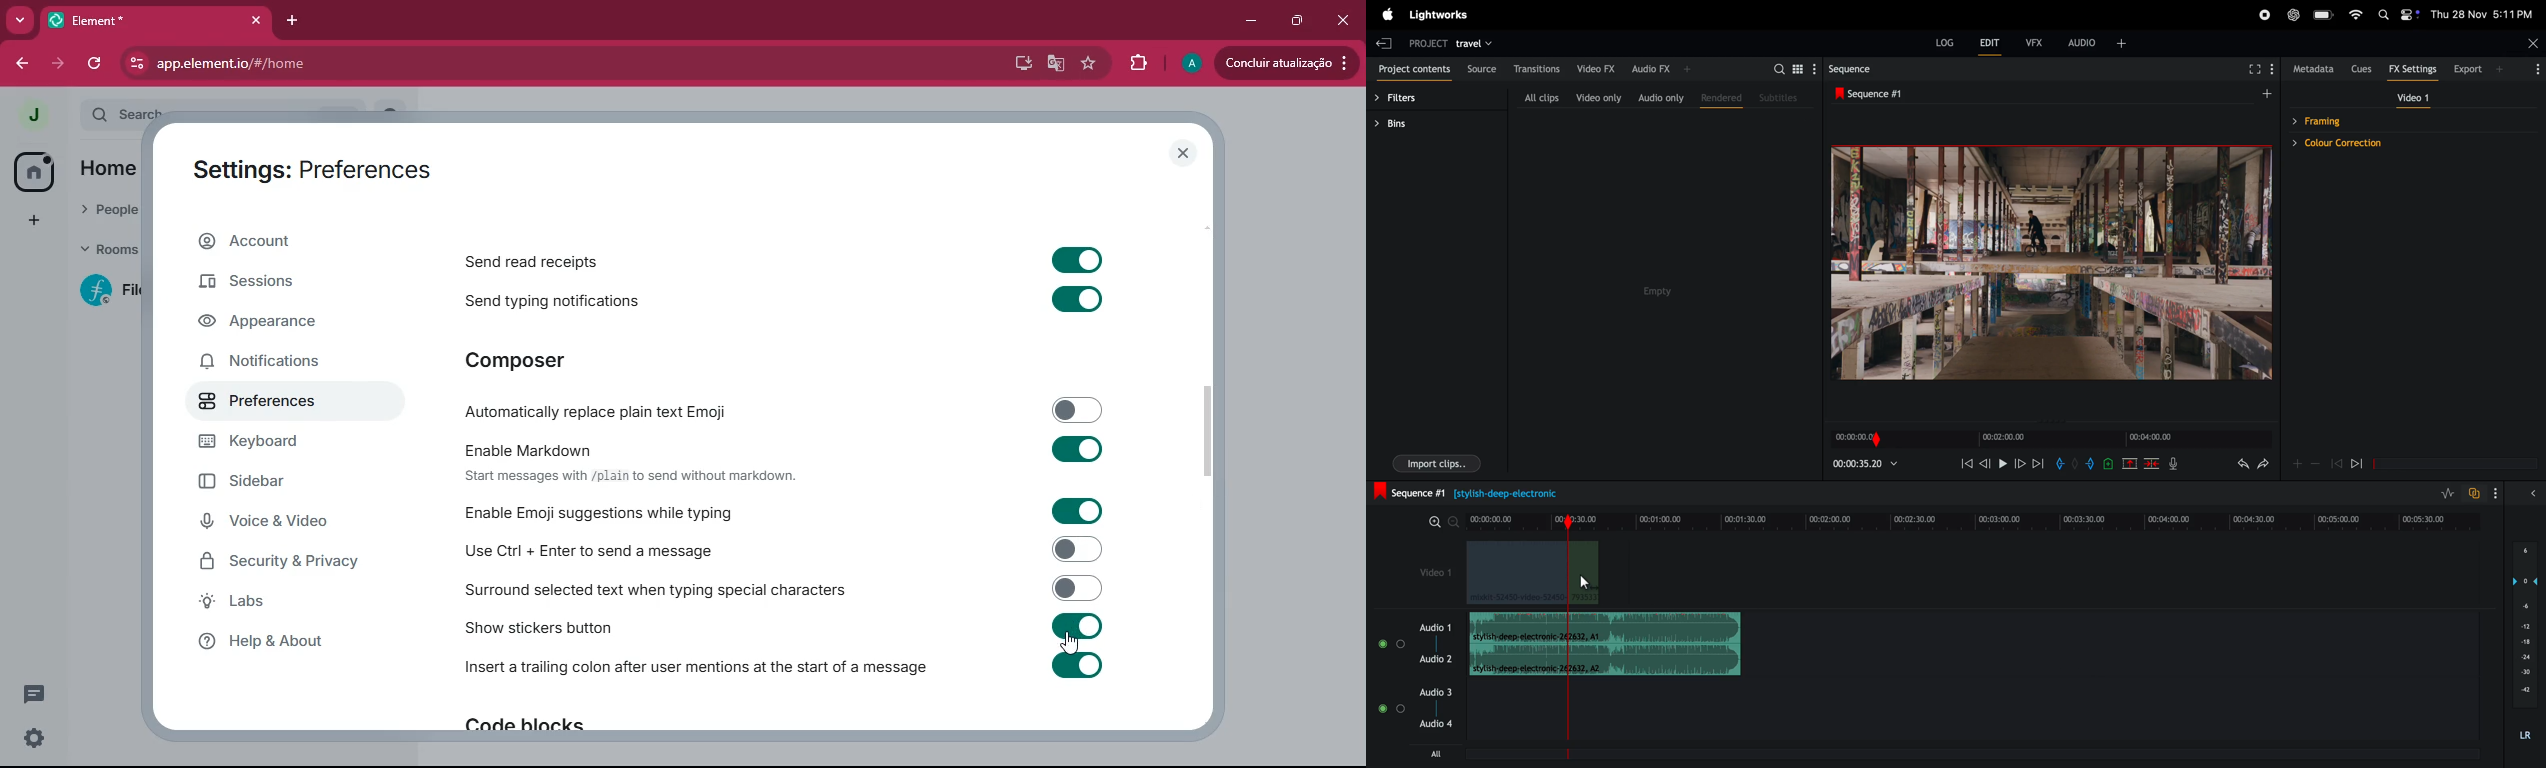 The height and width of the screenshot is (784, 2548). What do you see at coordinates (31, 694) in the screenshot?
I see `conversations` at bounding box center [31, 694].